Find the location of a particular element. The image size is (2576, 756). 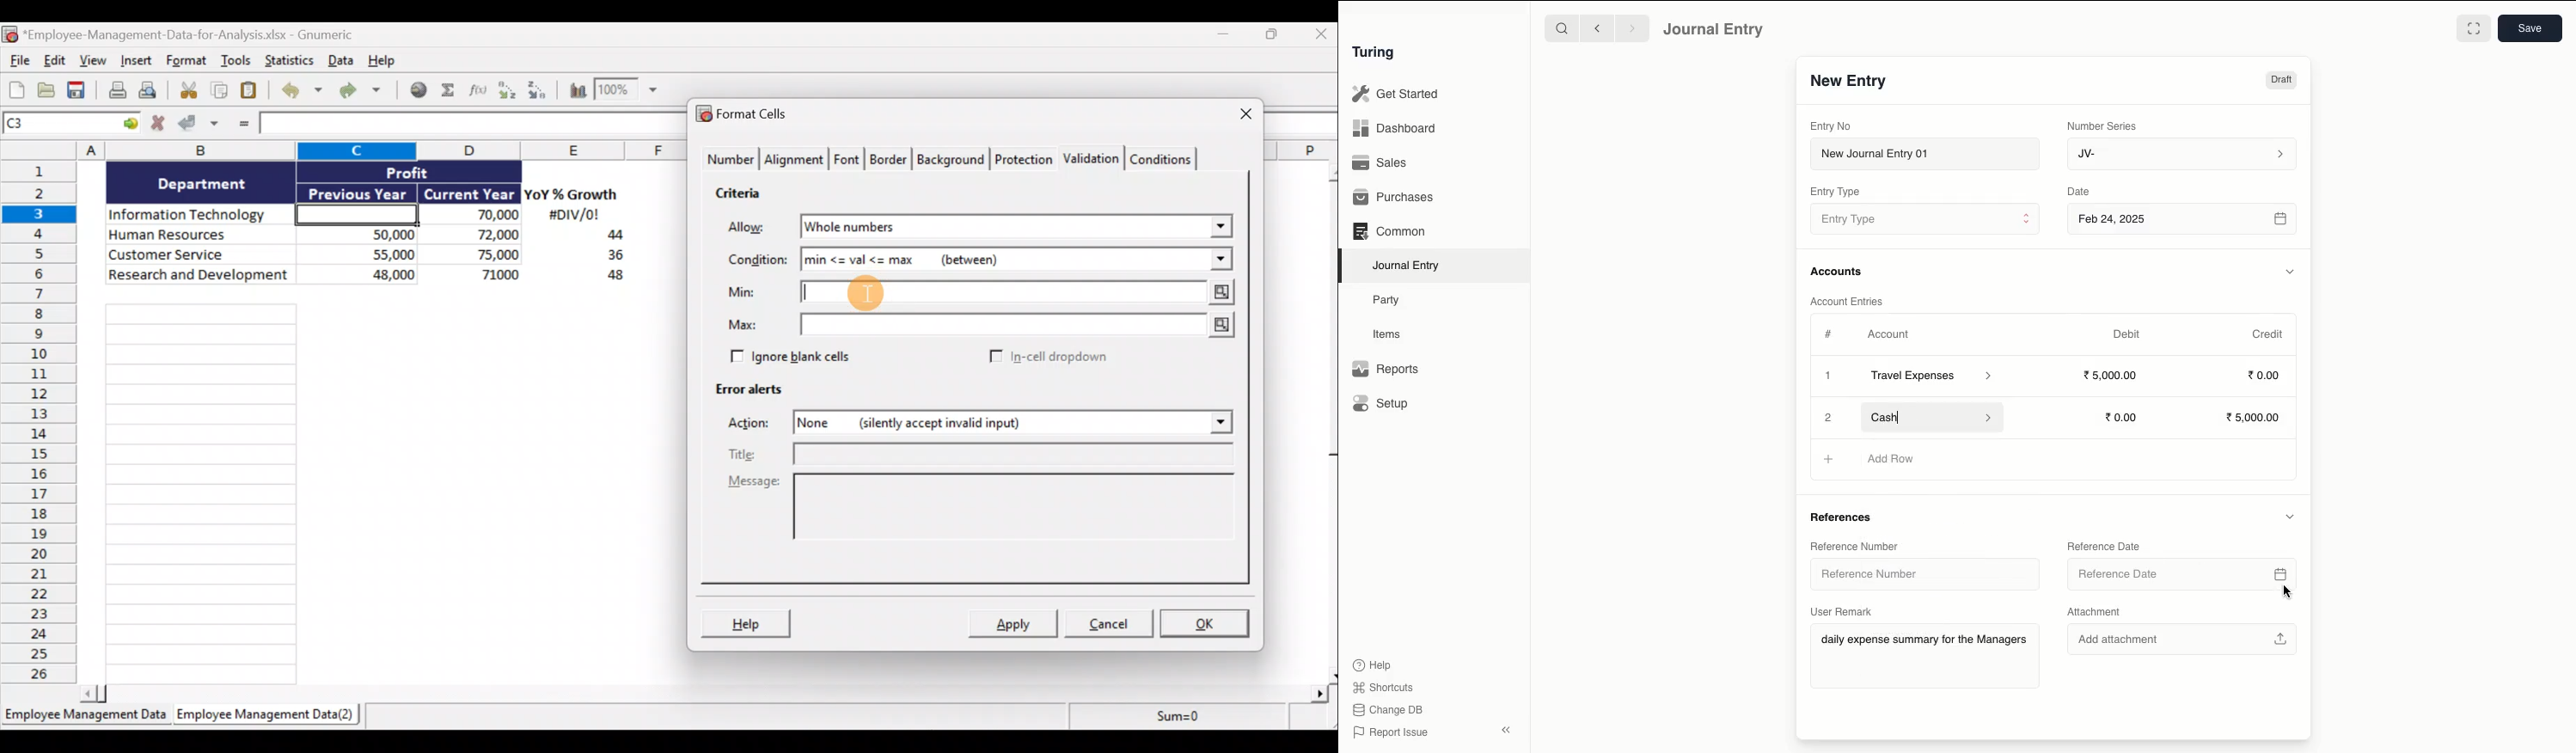

Message is located at coordinates (978, 517).